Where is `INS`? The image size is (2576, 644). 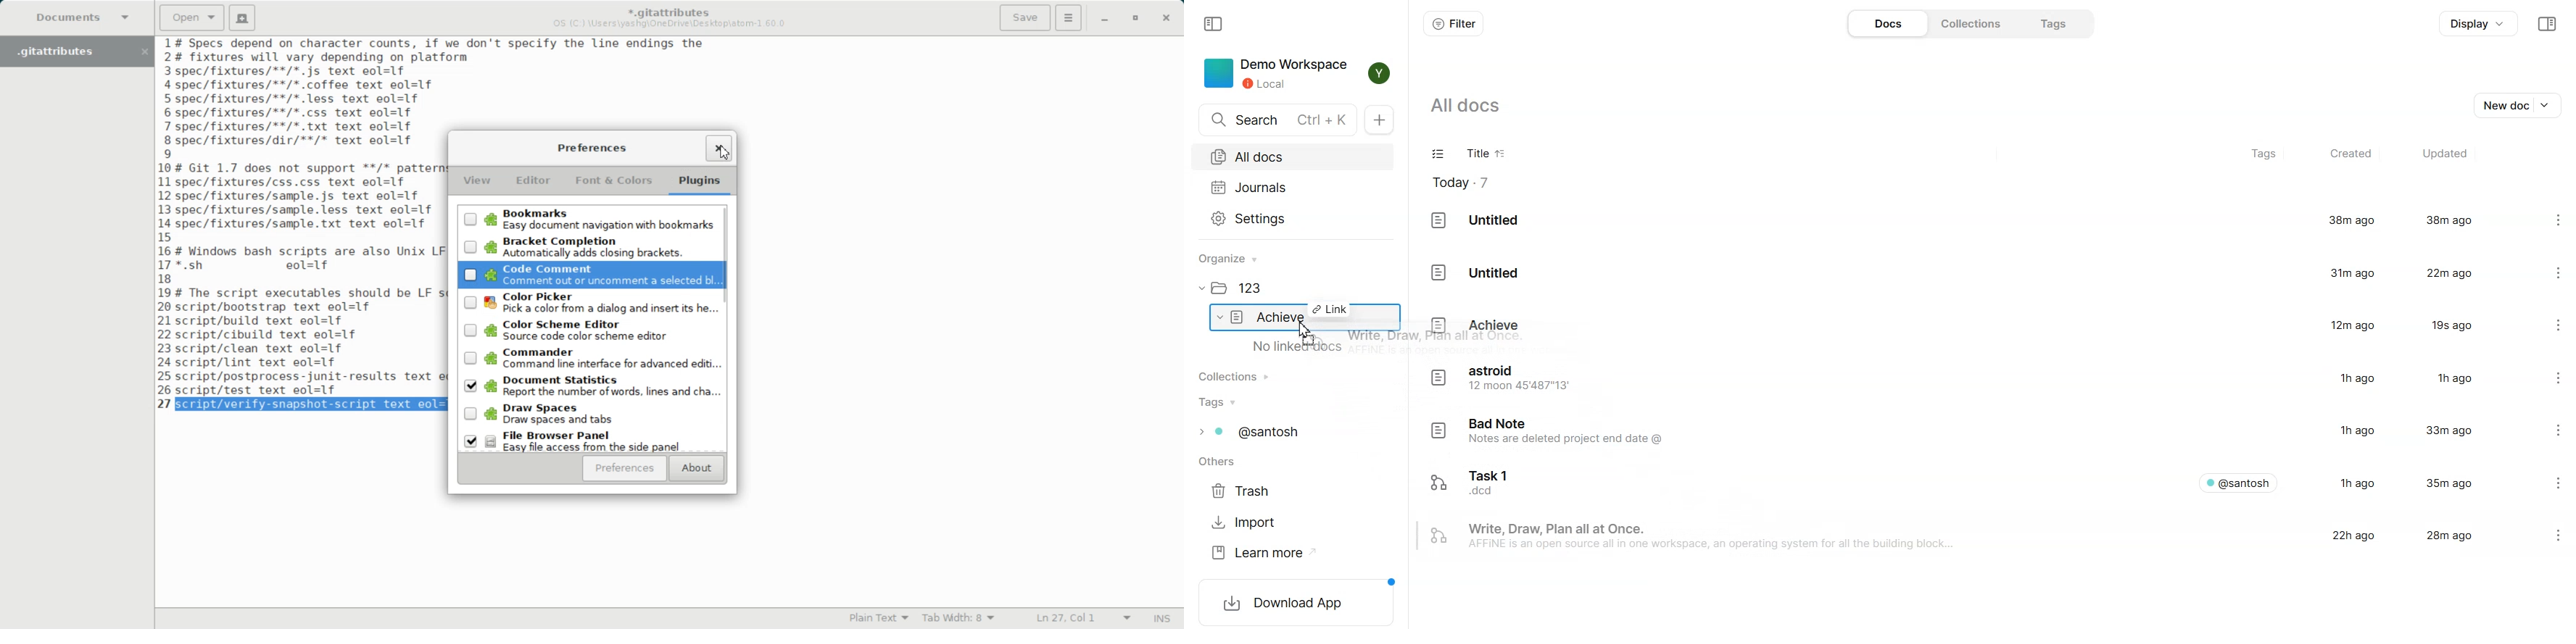 INS is located at coordinates (1162, 618).